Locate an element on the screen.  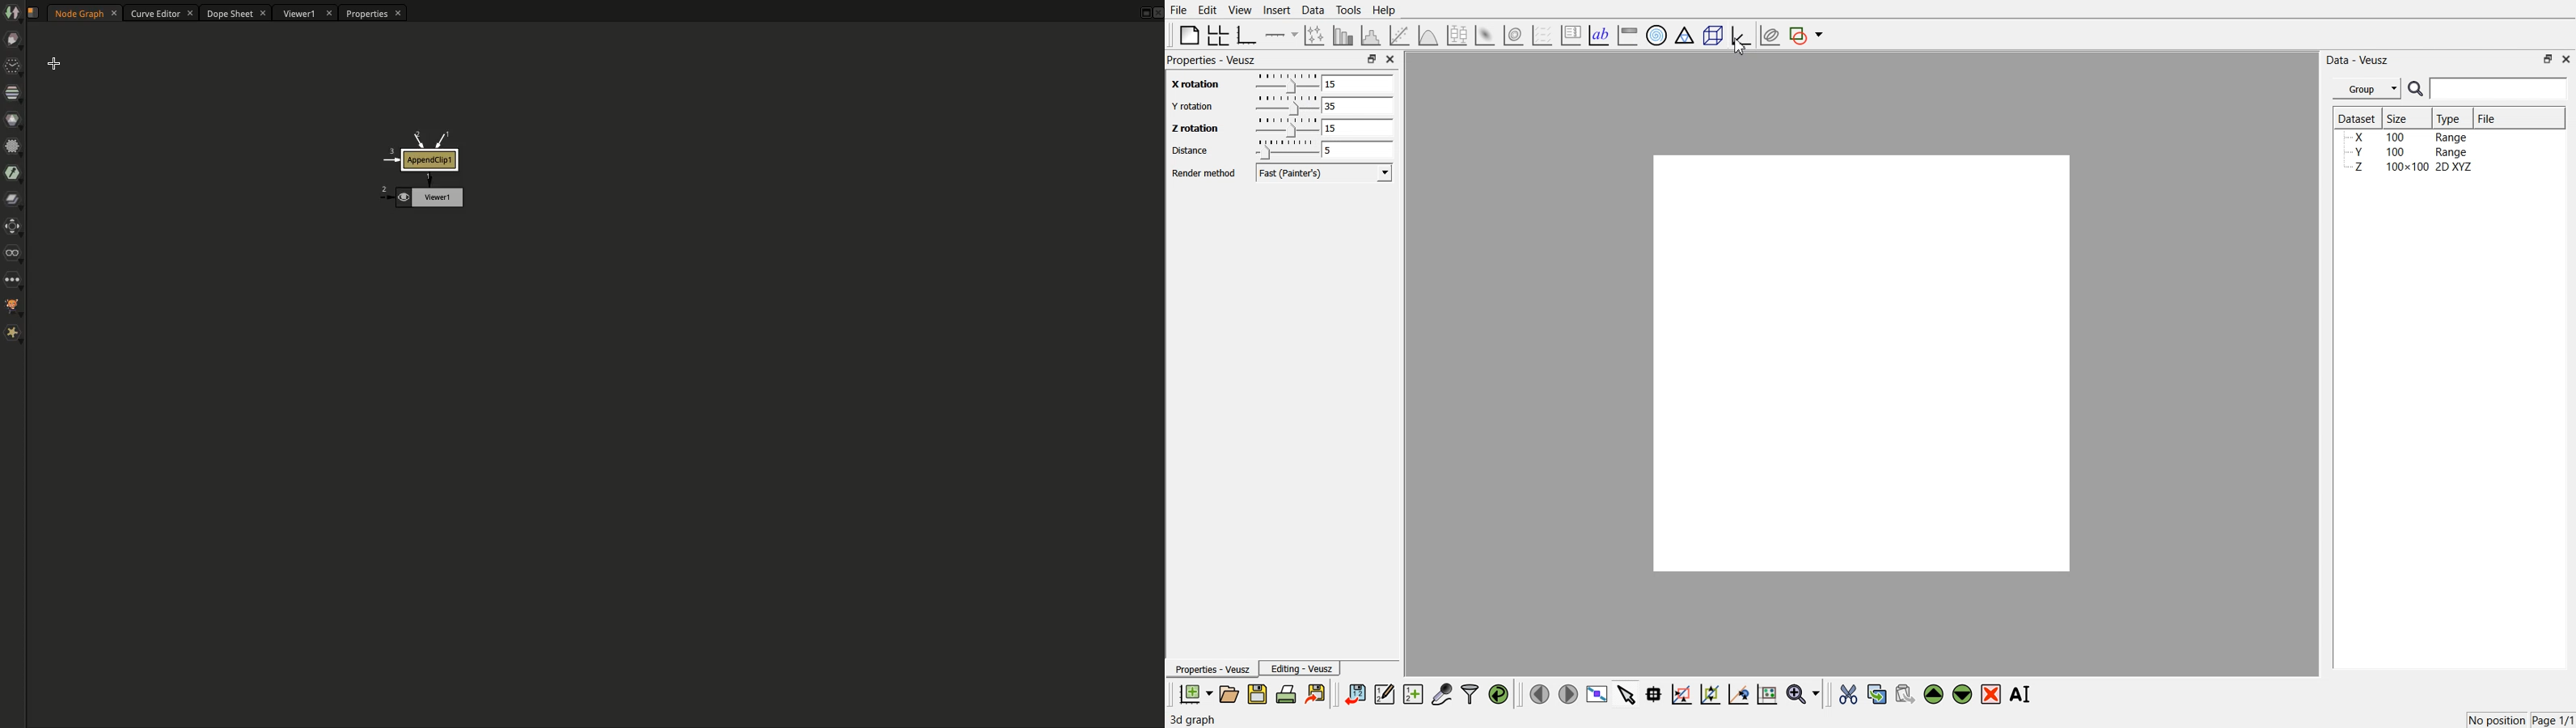
Distance is located at coordinates (1190, 150).